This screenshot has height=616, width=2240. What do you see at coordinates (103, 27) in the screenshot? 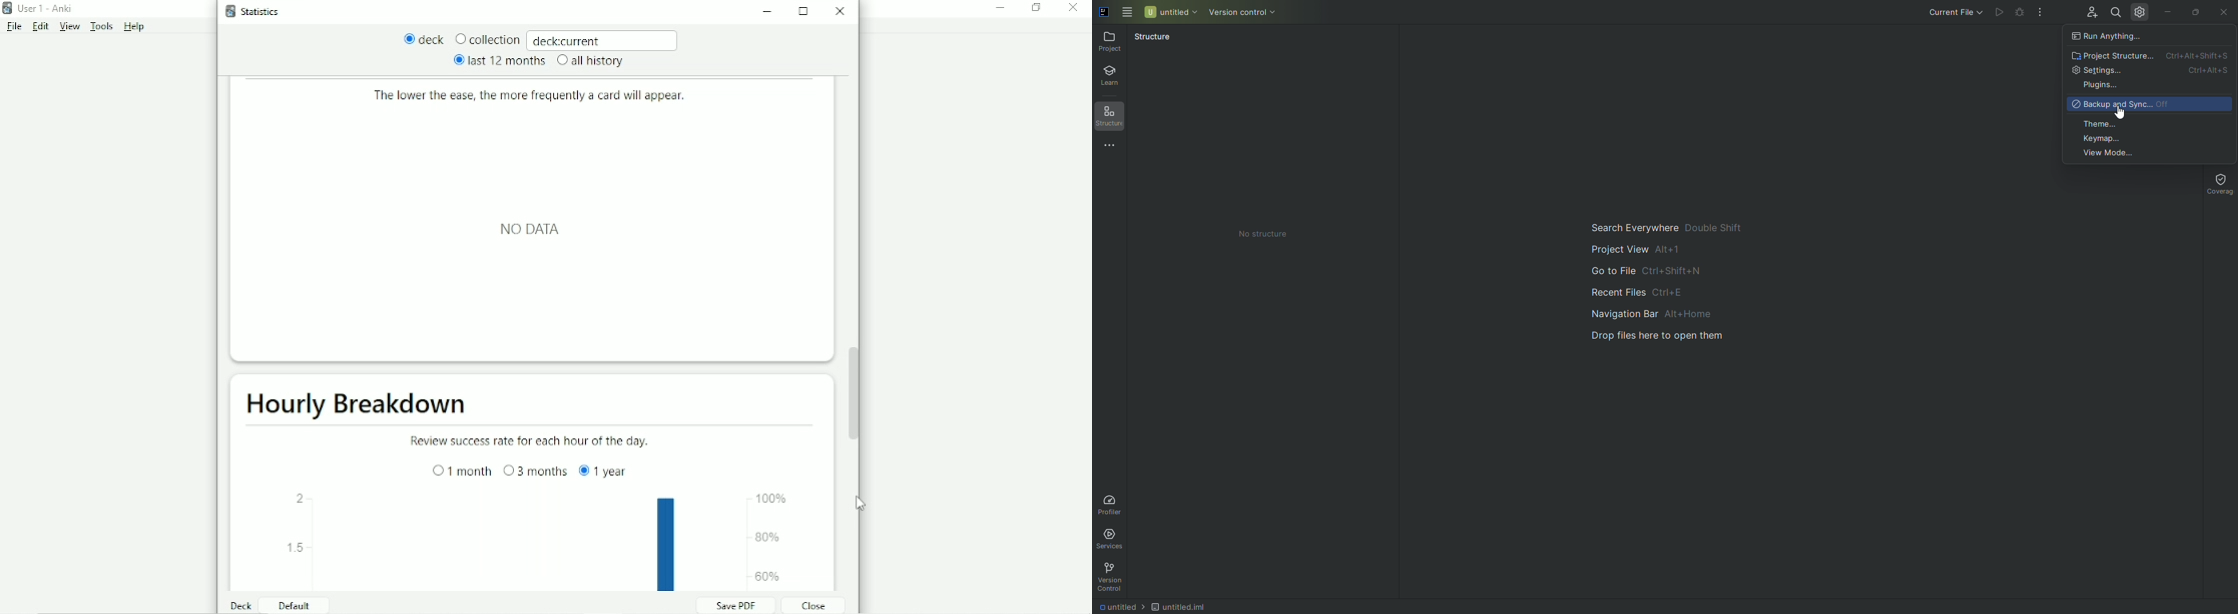
I see `Tools` at bounding box center [103, 27].